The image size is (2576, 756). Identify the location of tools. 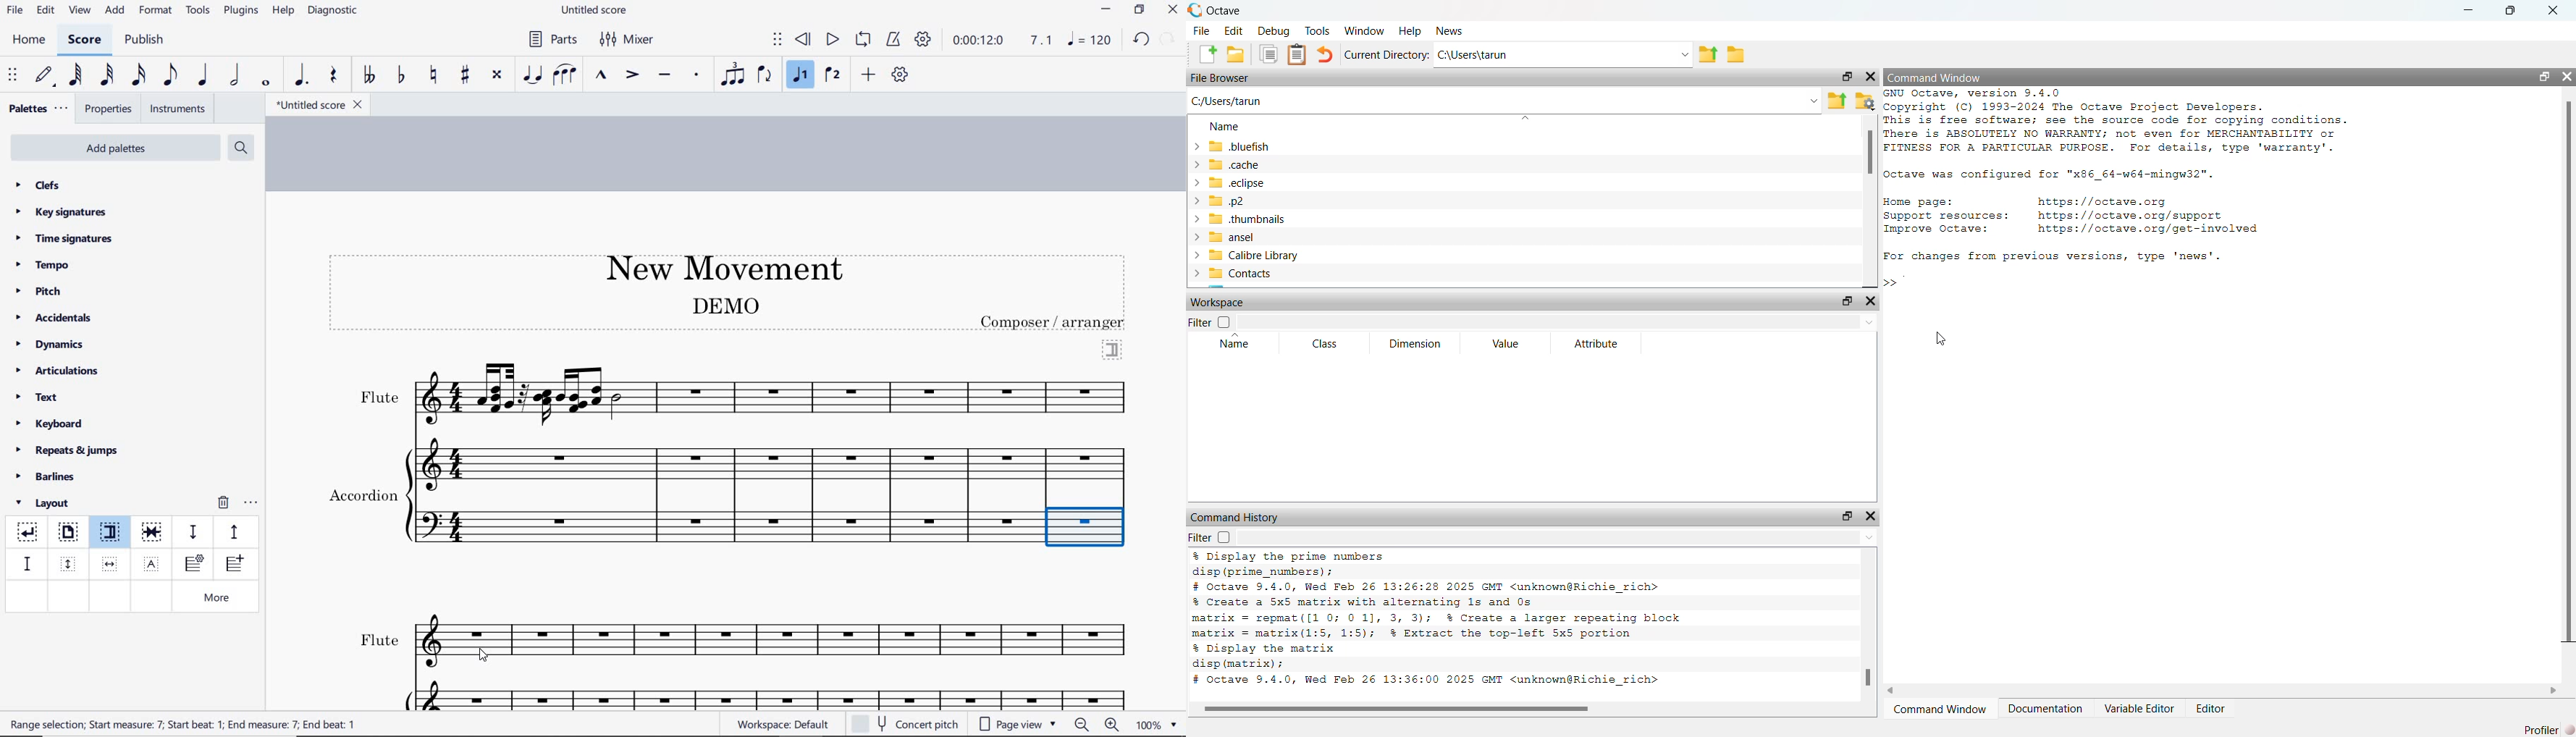
(198, 11).